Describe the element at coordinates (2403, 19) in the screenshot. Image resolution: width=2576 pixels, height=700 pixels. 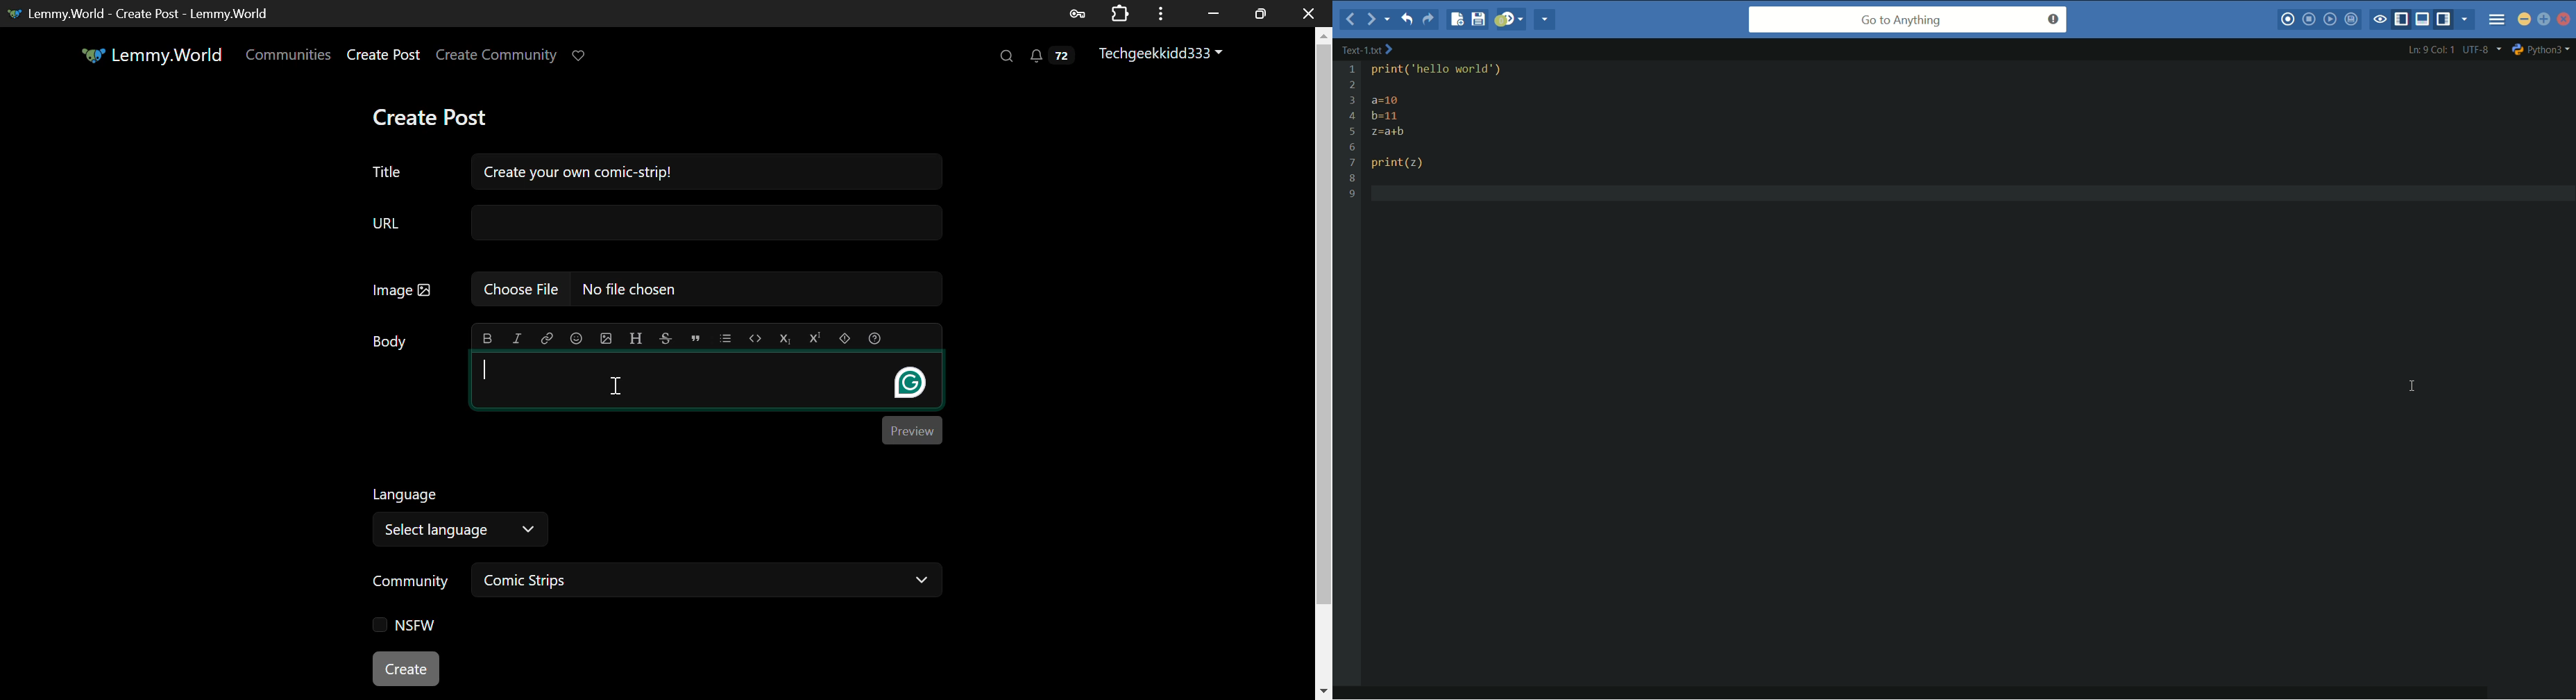
I see `show/hide left pane` at that location.